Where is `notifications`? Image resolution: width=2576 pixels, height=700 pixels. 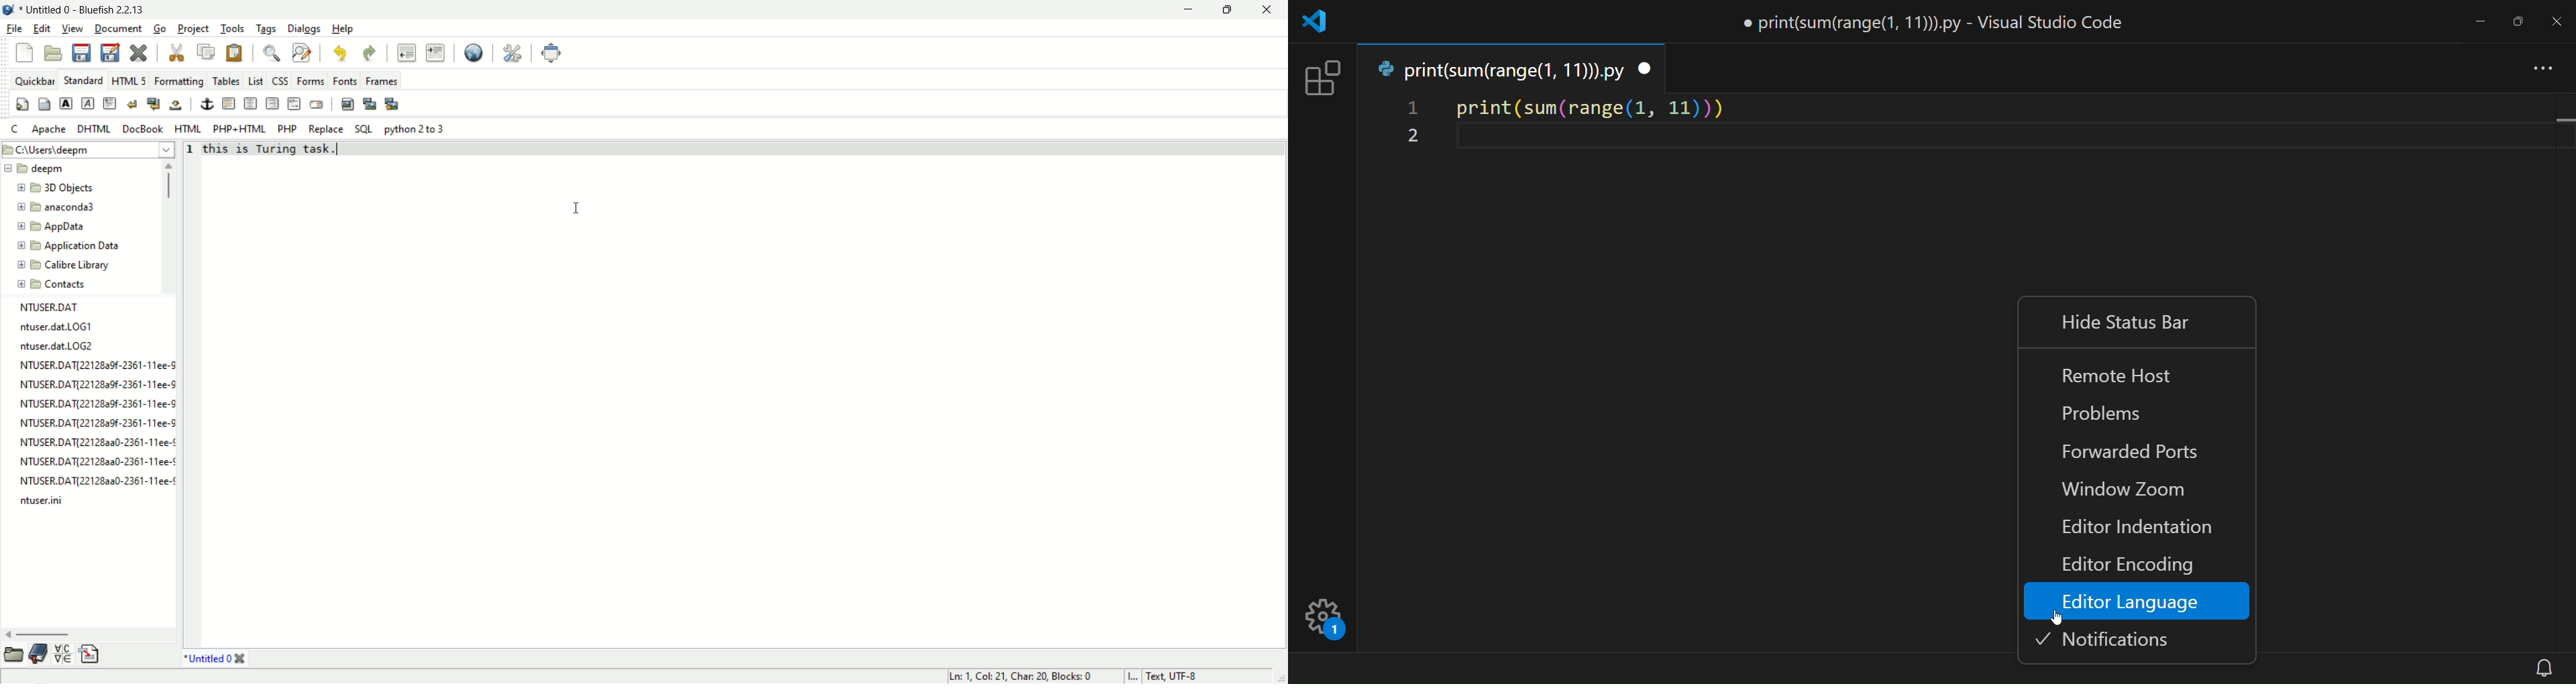
notifications is located at coordinates (2120, 639).